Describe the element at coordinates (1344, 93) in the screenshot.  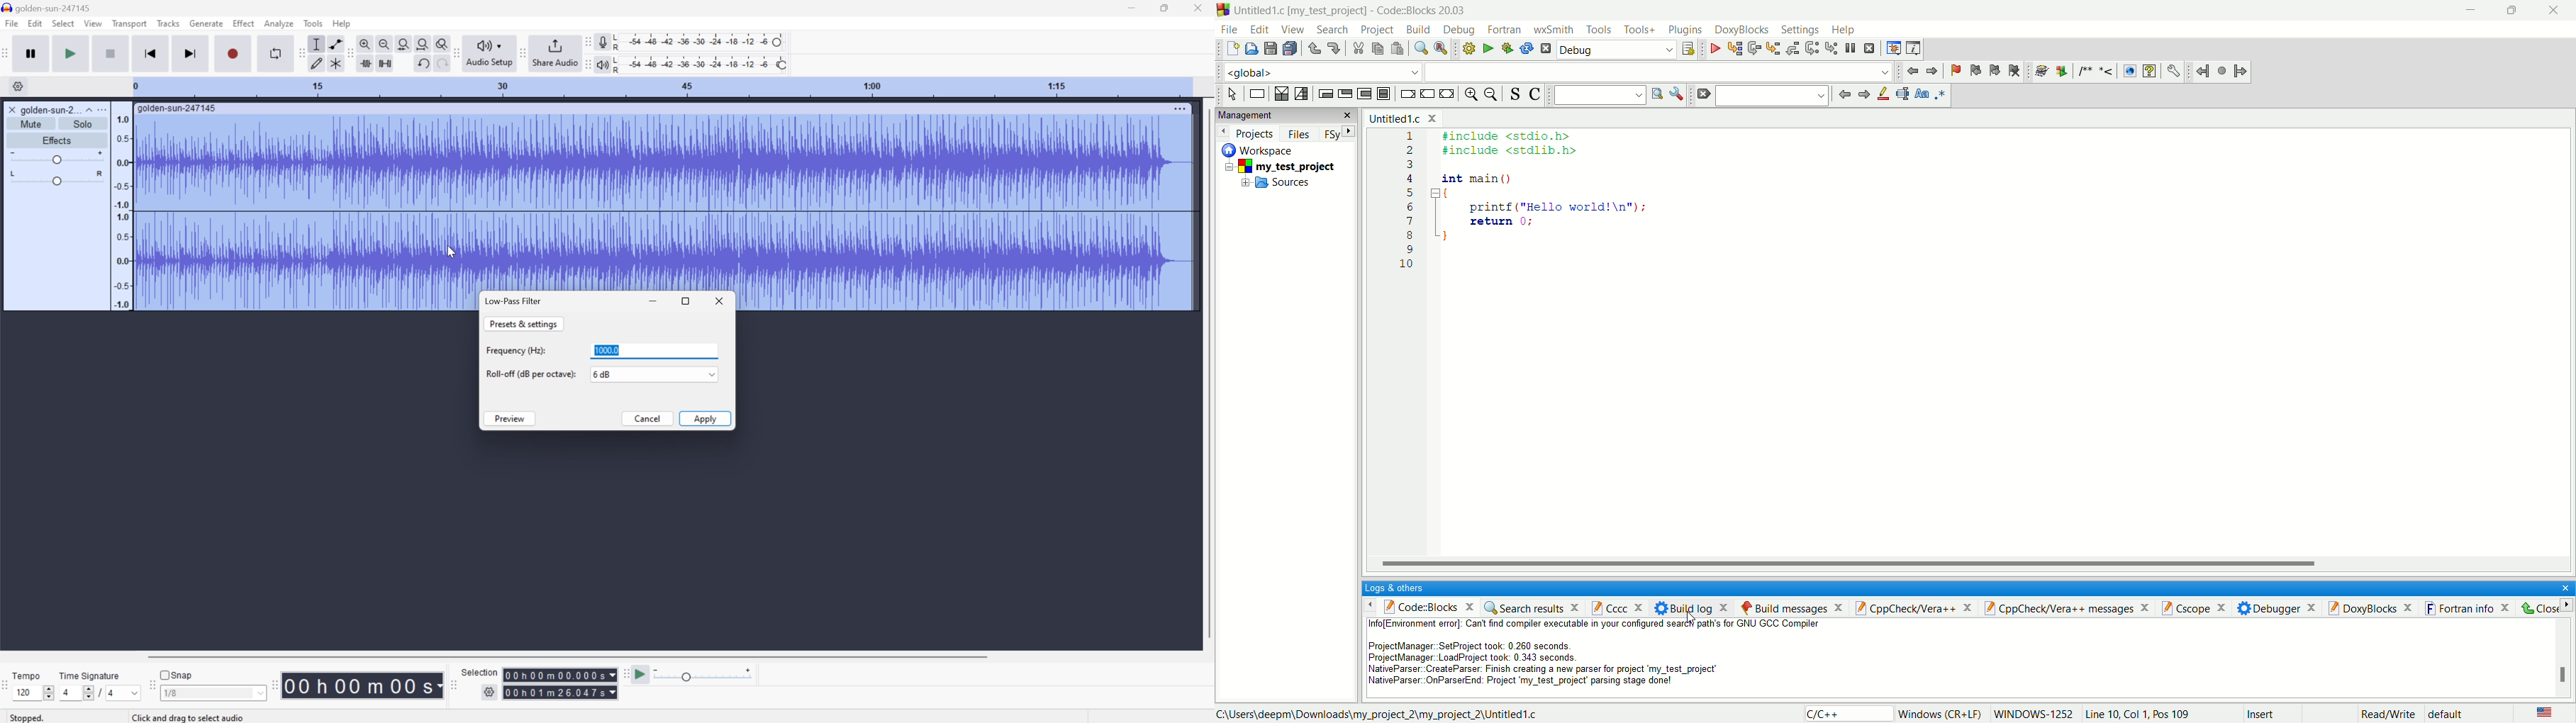
I see `exit condition loop` at that location.